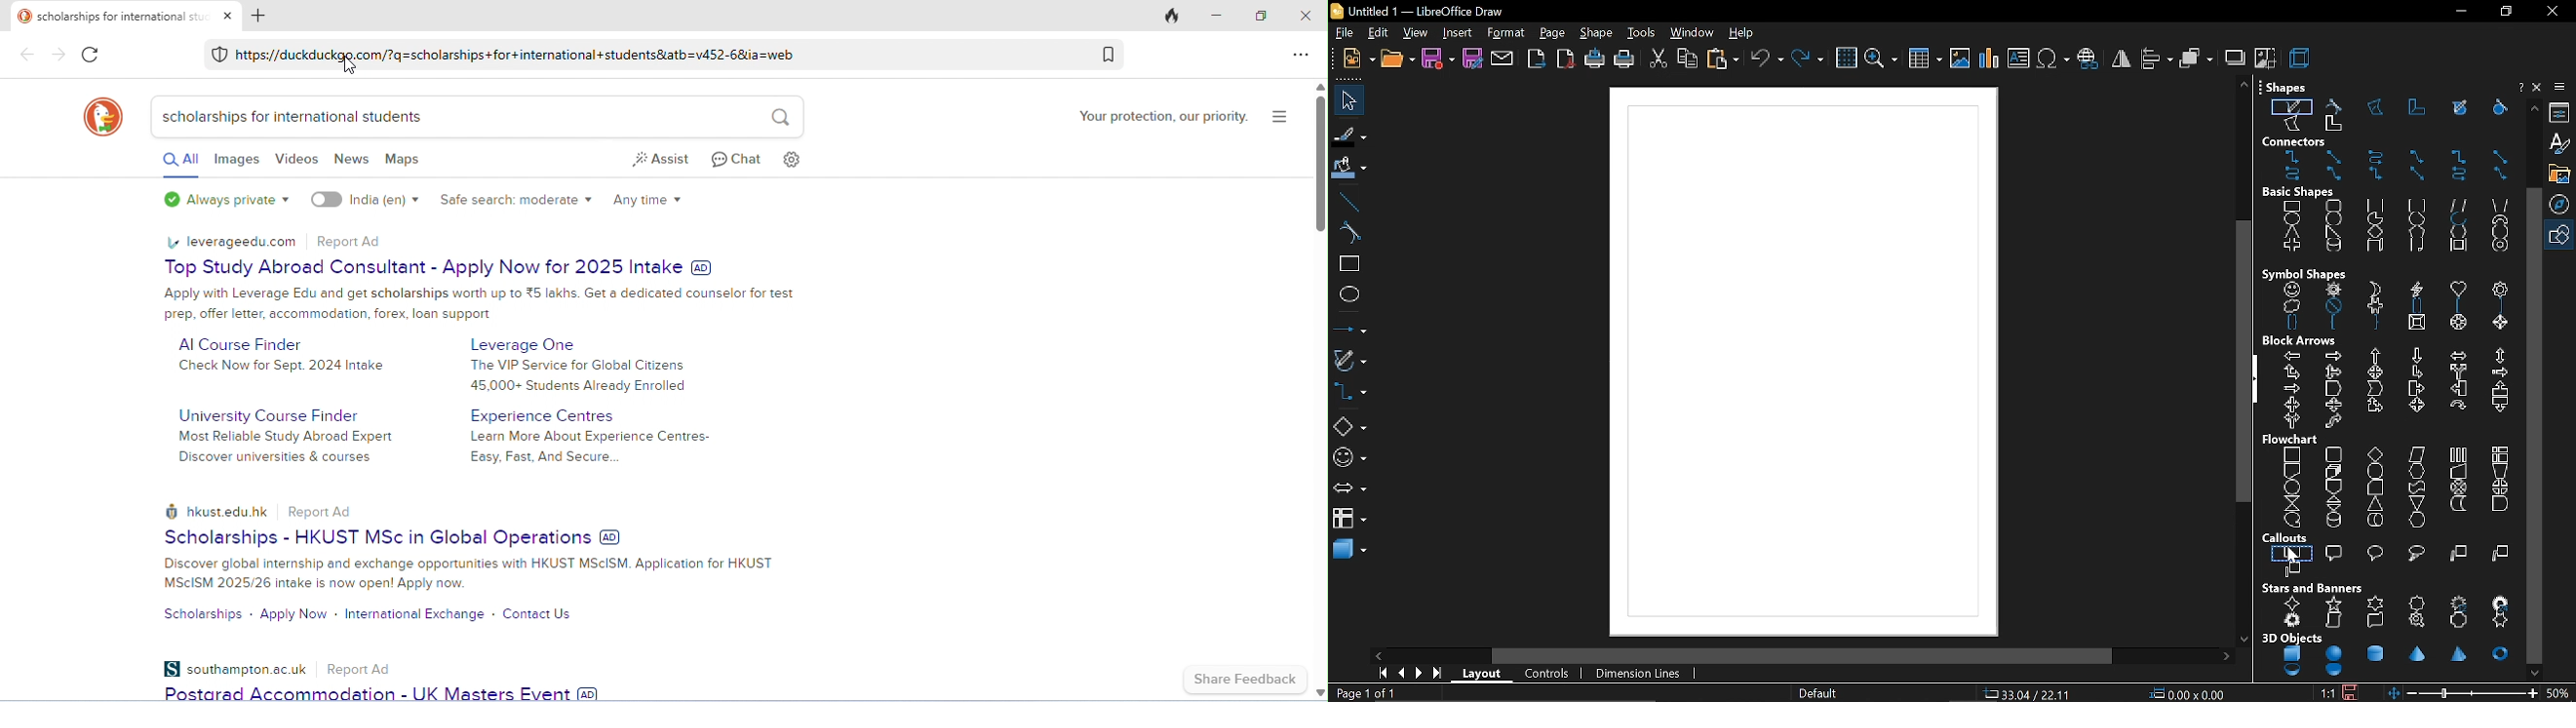 The height and width of the screenshot is (728, 2576). I want to click on square bevel, so click(2416, 327).